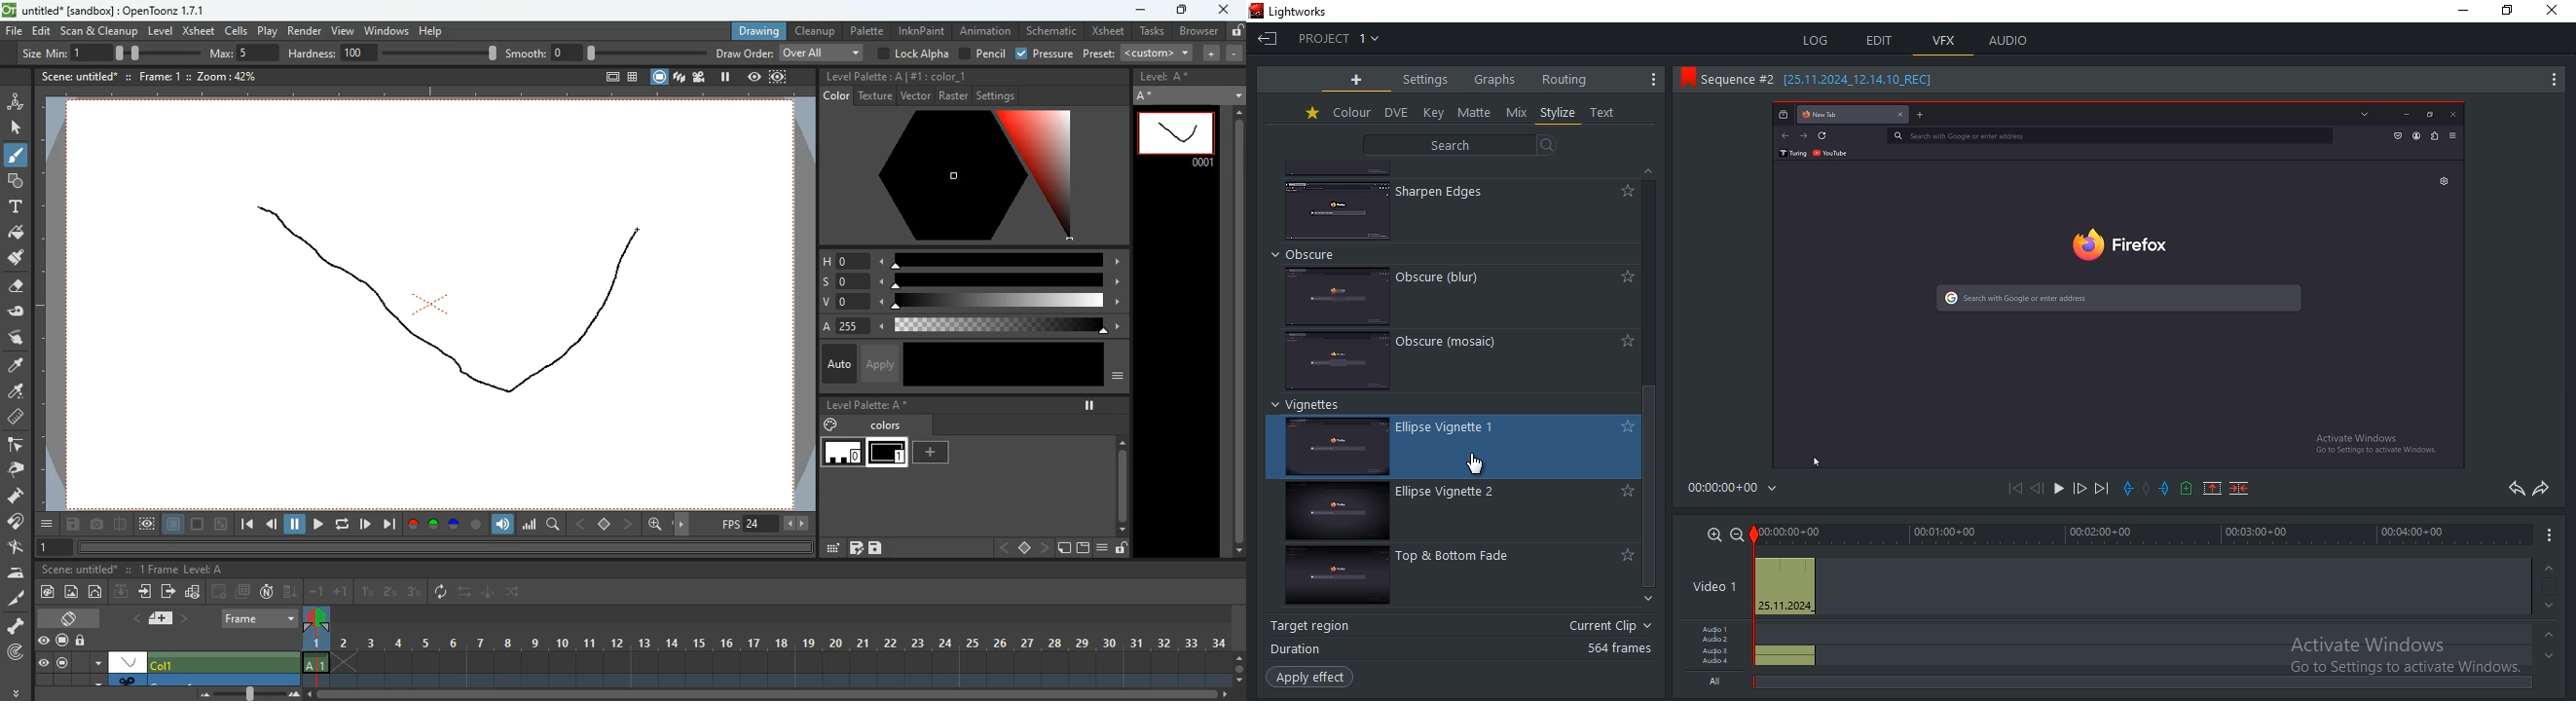 This screenshot has height=728, width=2576. Describe the element at coordinates (1912, 58) in the screenshot. I see `Edit menu selected` at that location.